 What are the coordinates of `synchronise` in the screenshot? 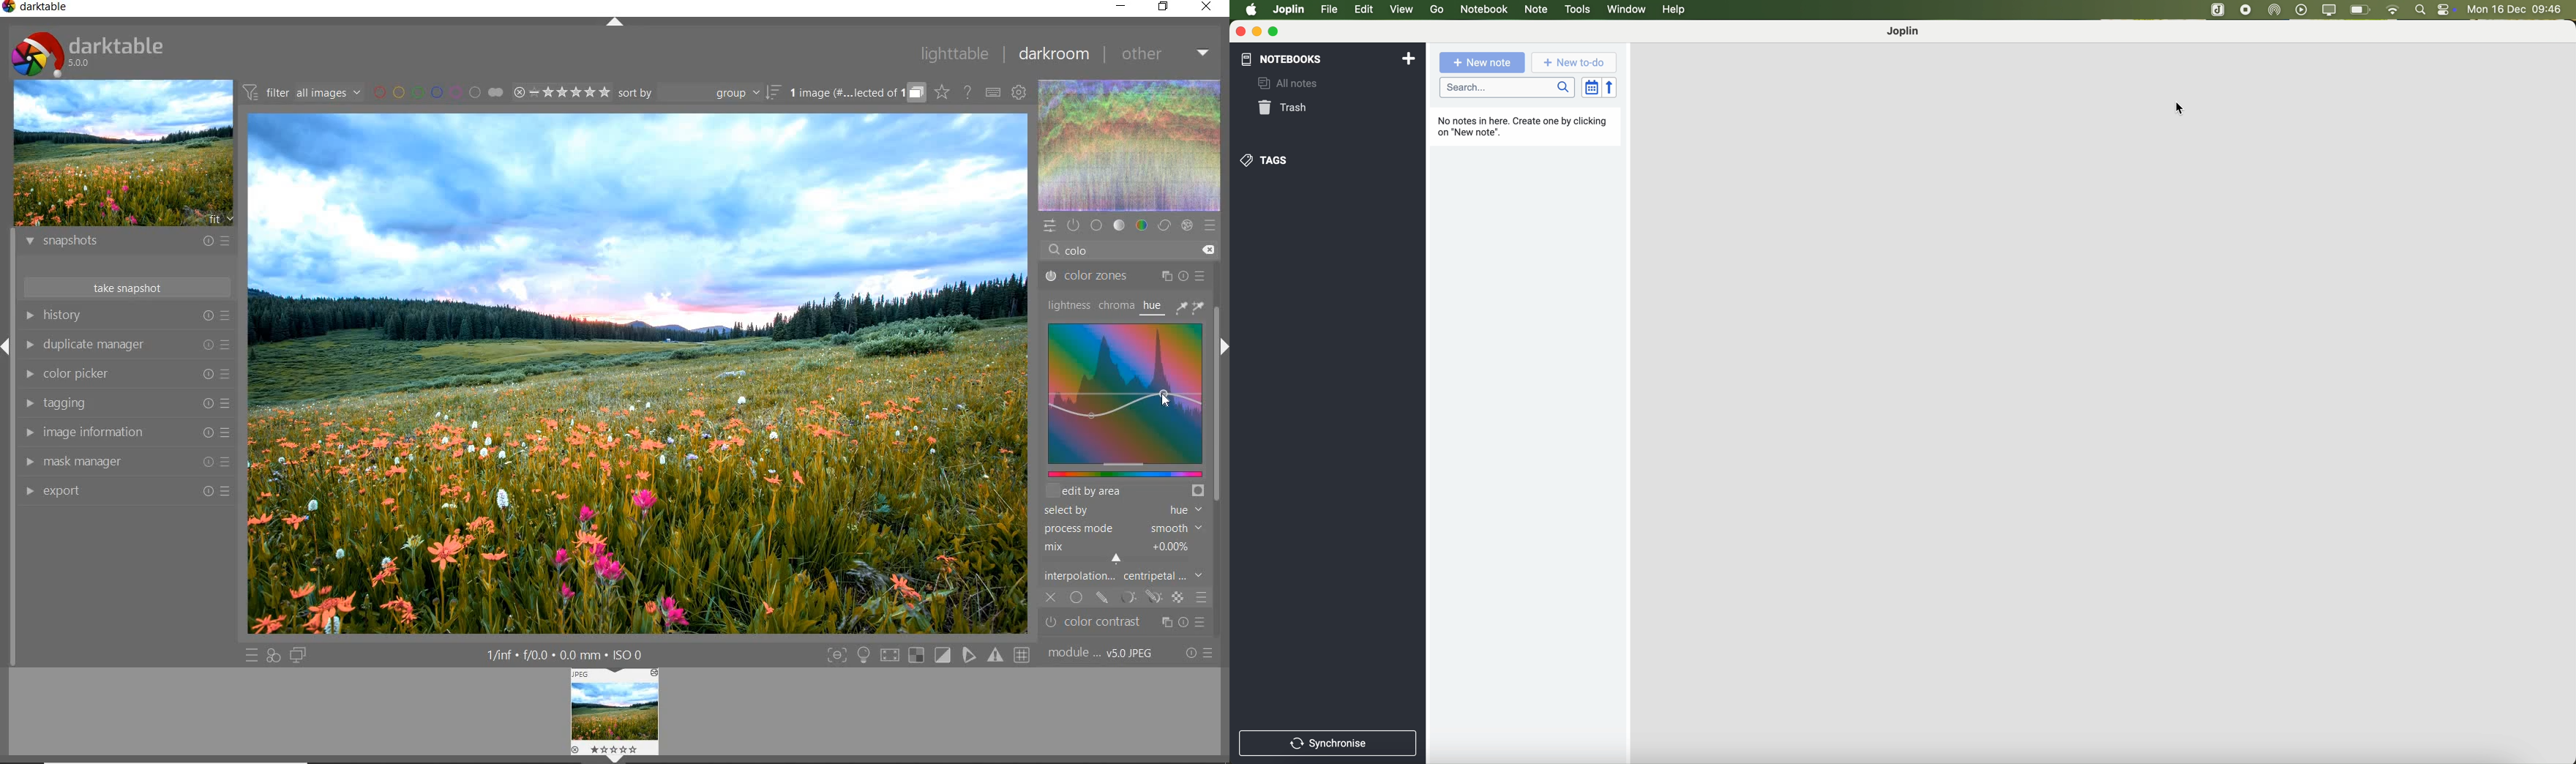 It's located at (1329, 742).